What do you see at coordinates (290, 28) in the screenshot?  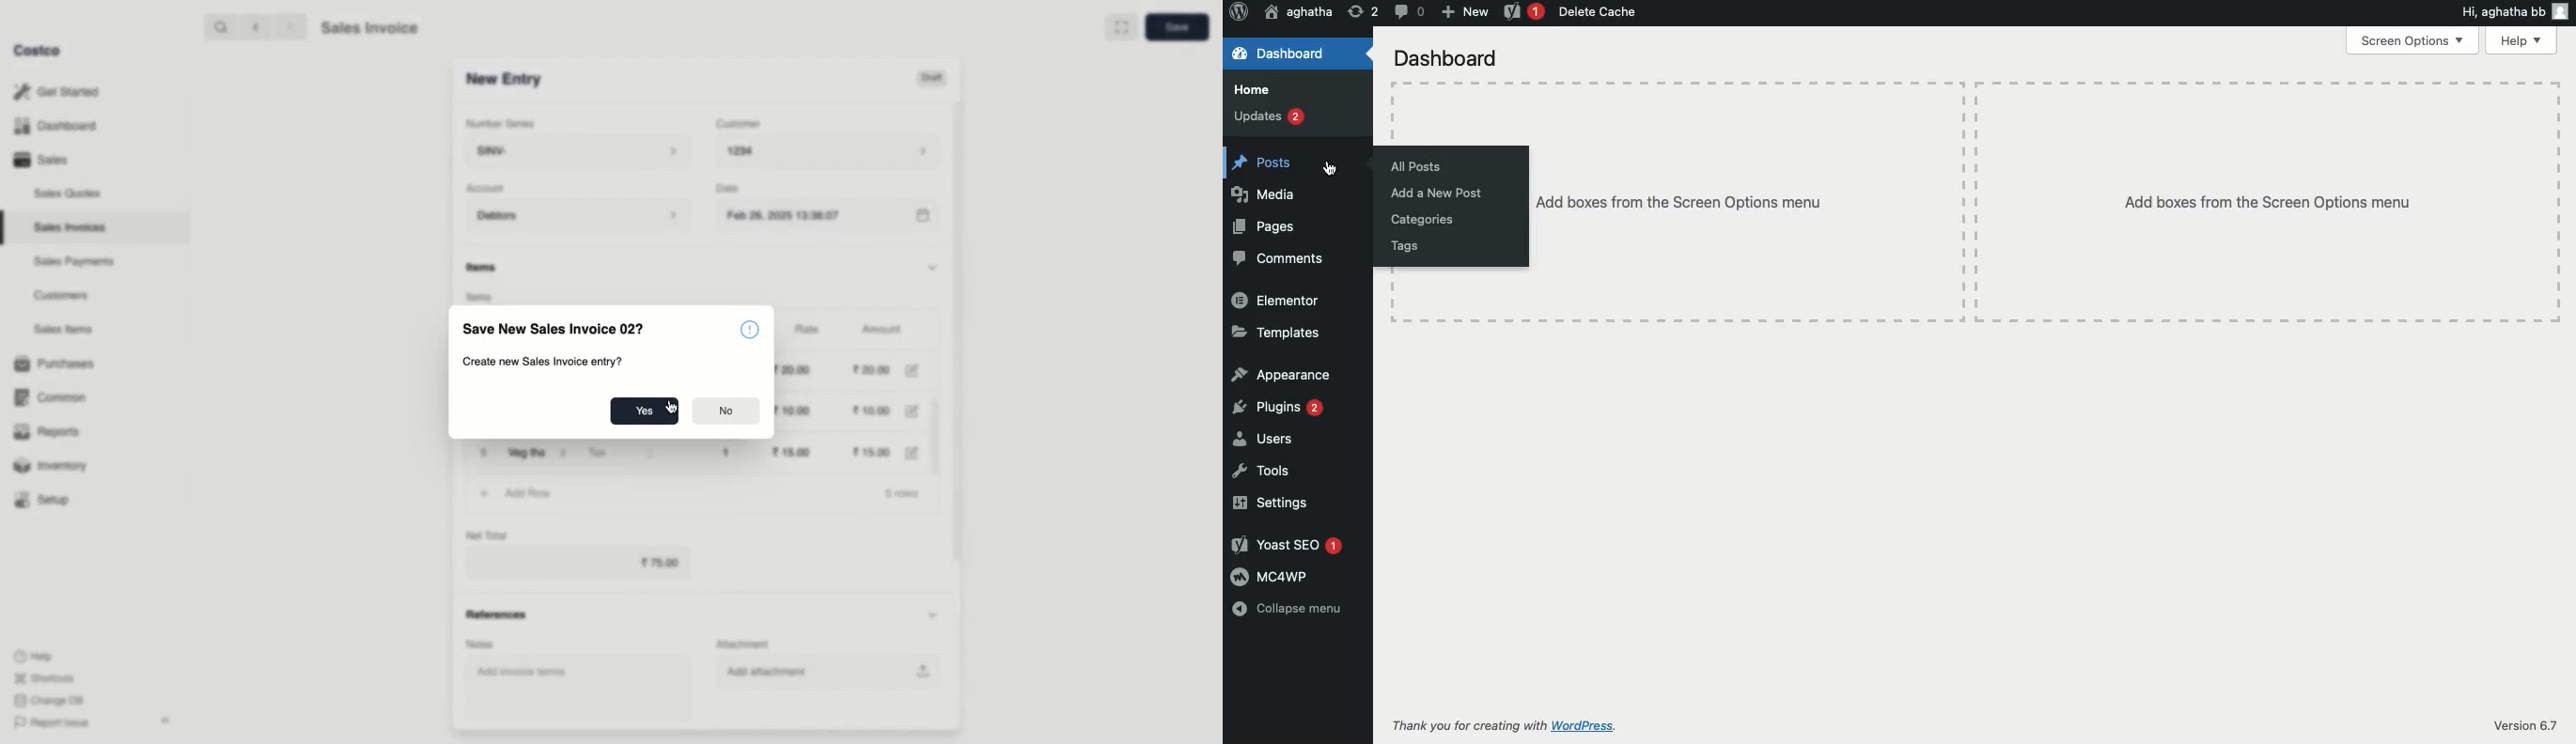 I see `Forward` at bounding box center [290, 28].